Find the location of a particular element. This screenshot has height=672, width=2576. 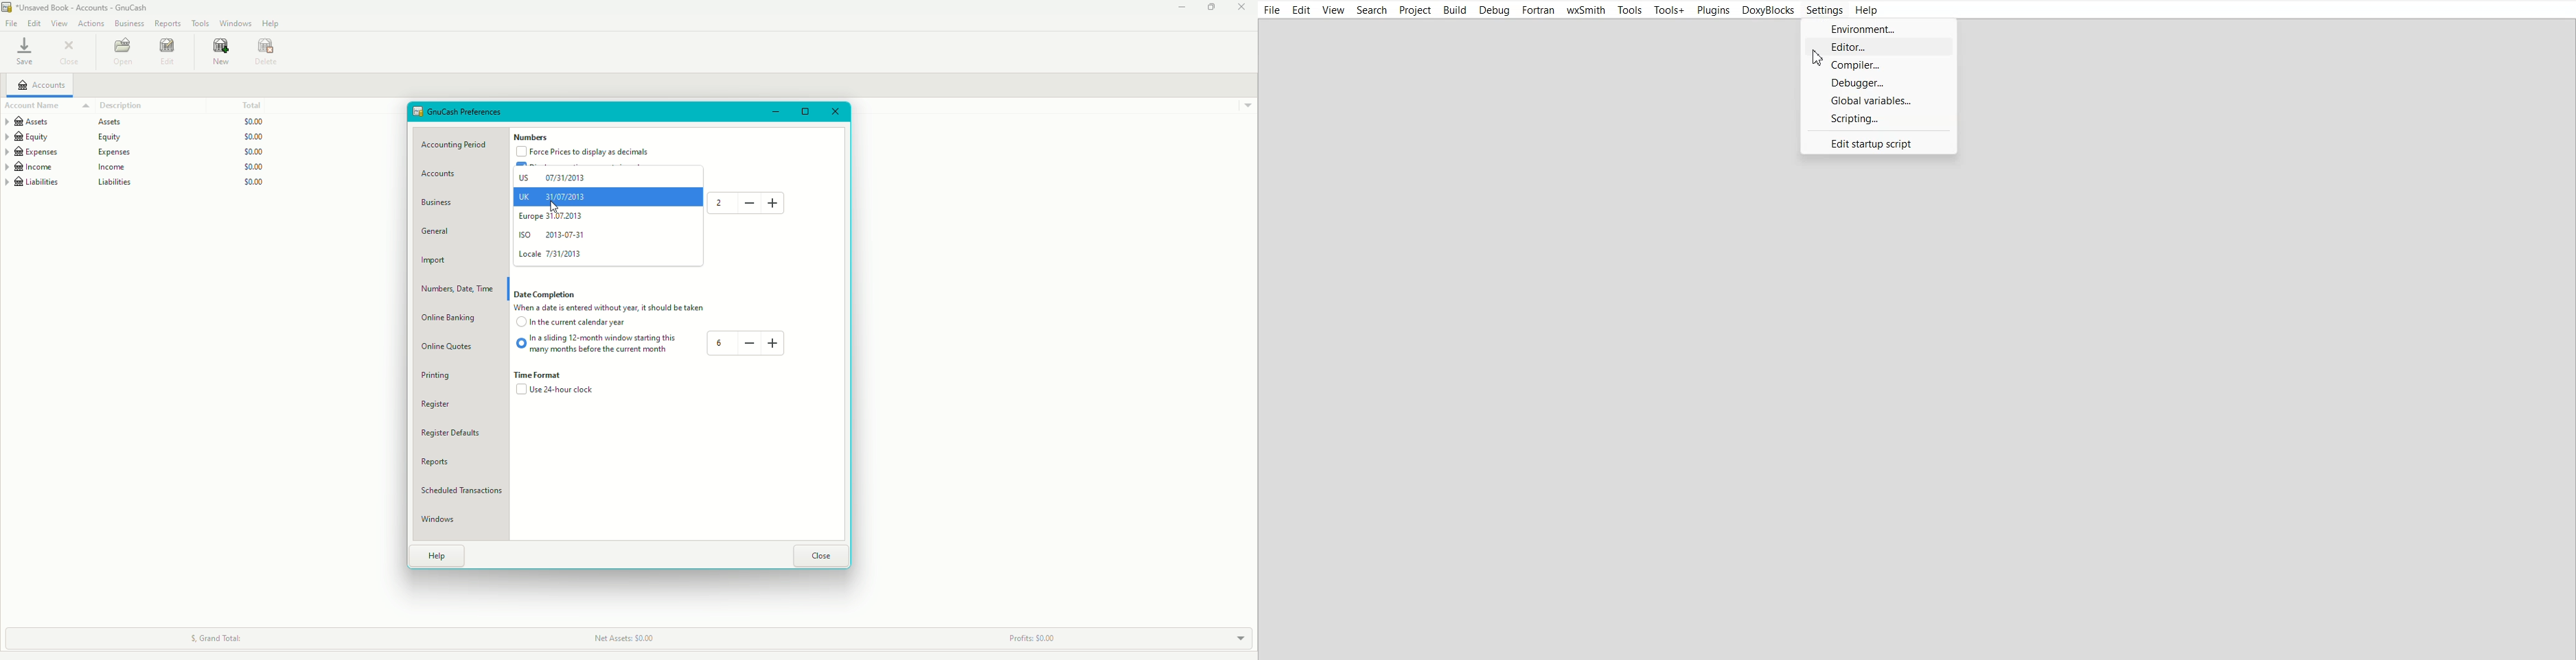

Tools is located at coordinates (1630, 10).